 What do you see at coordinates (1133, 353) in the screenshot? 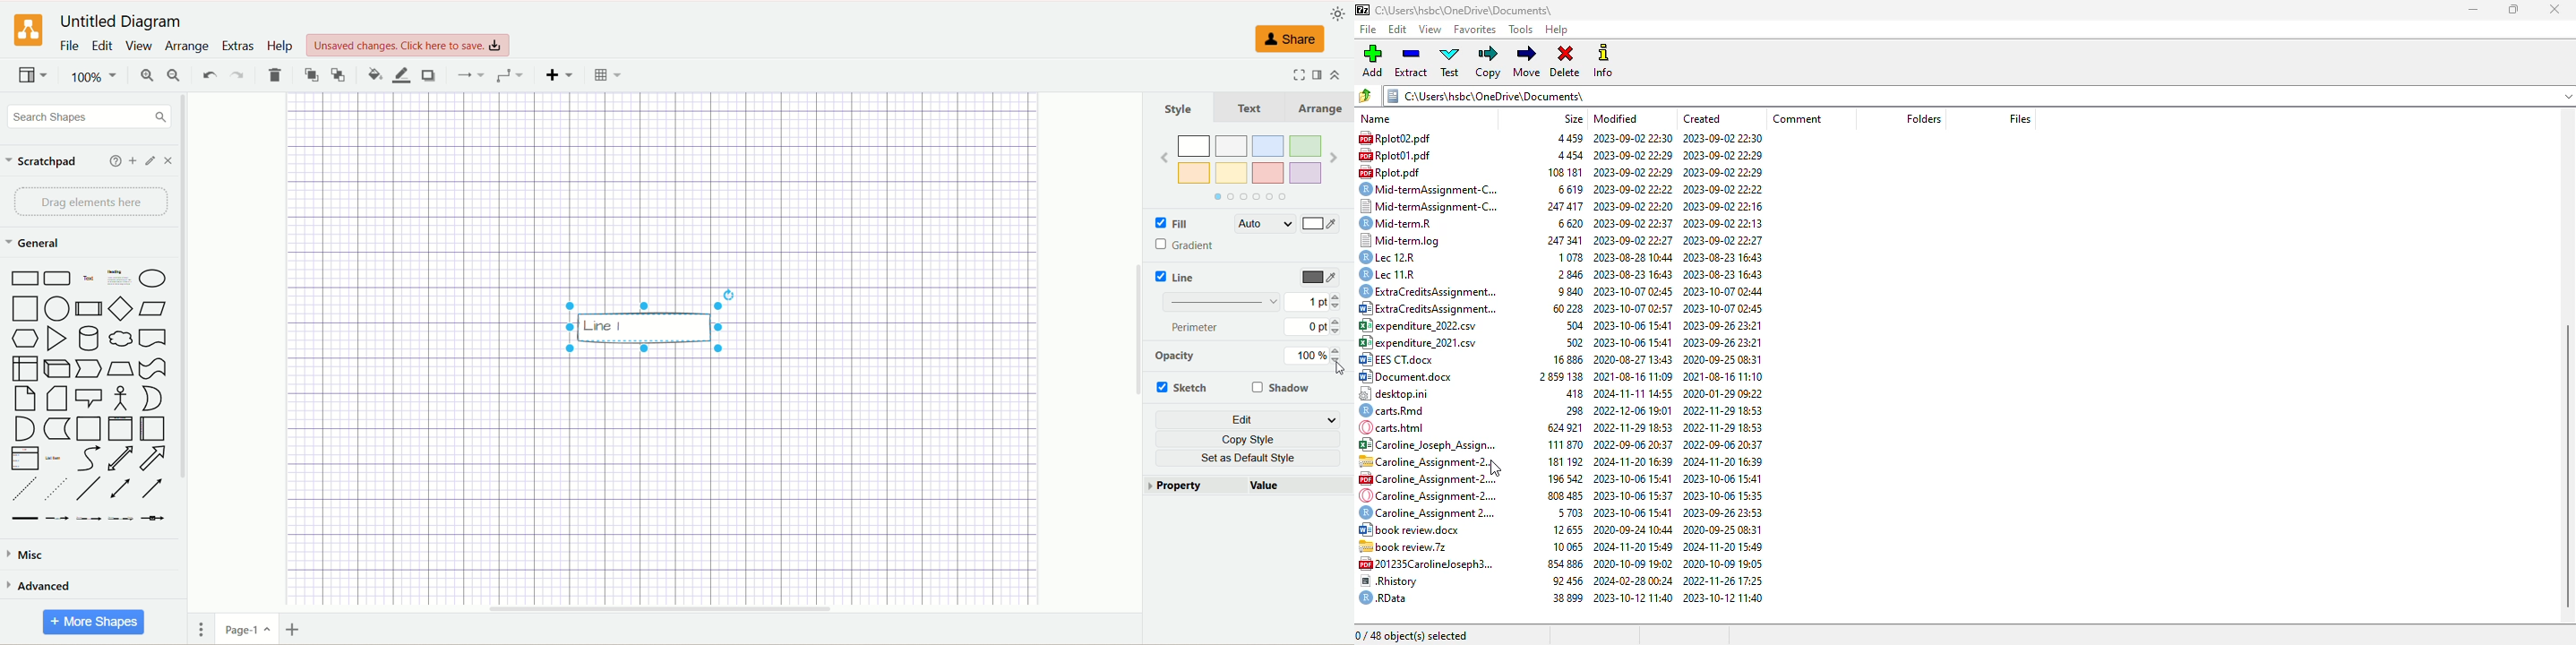
I see `vertical scroll bar` at bounding box center [1133, 353].